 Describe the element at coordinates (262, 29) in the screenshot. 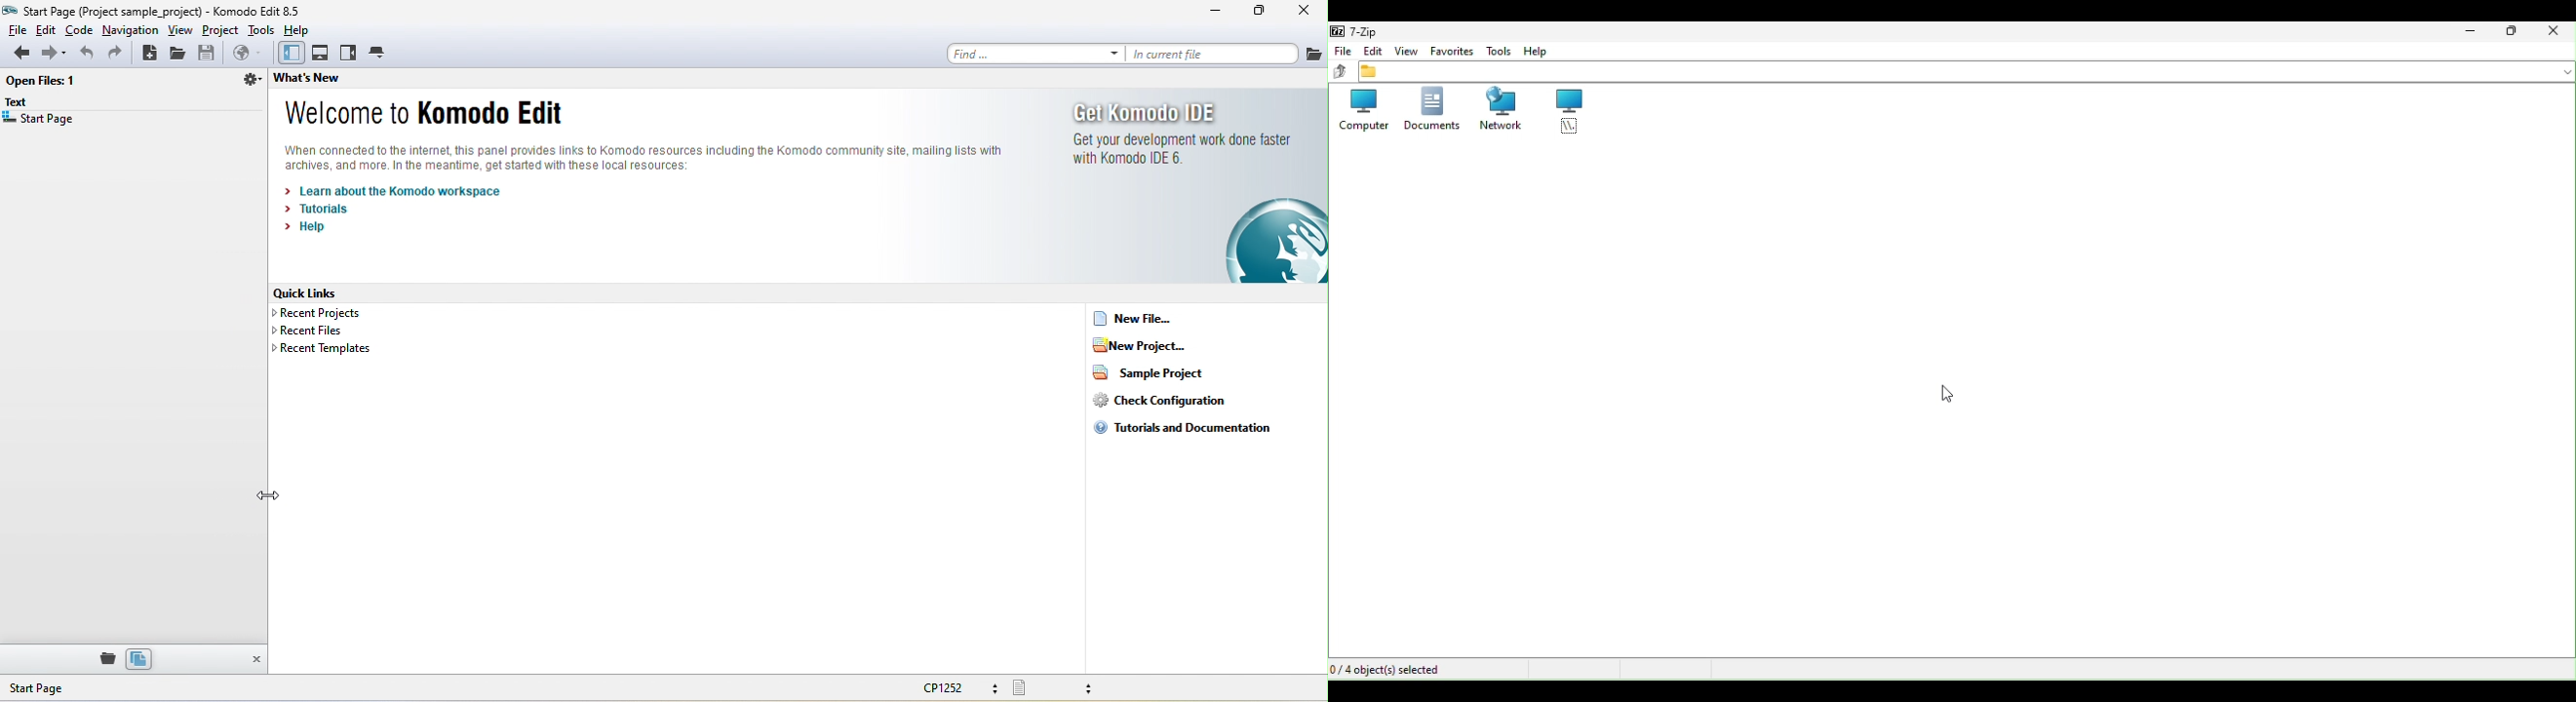

I see `tools` at that location.